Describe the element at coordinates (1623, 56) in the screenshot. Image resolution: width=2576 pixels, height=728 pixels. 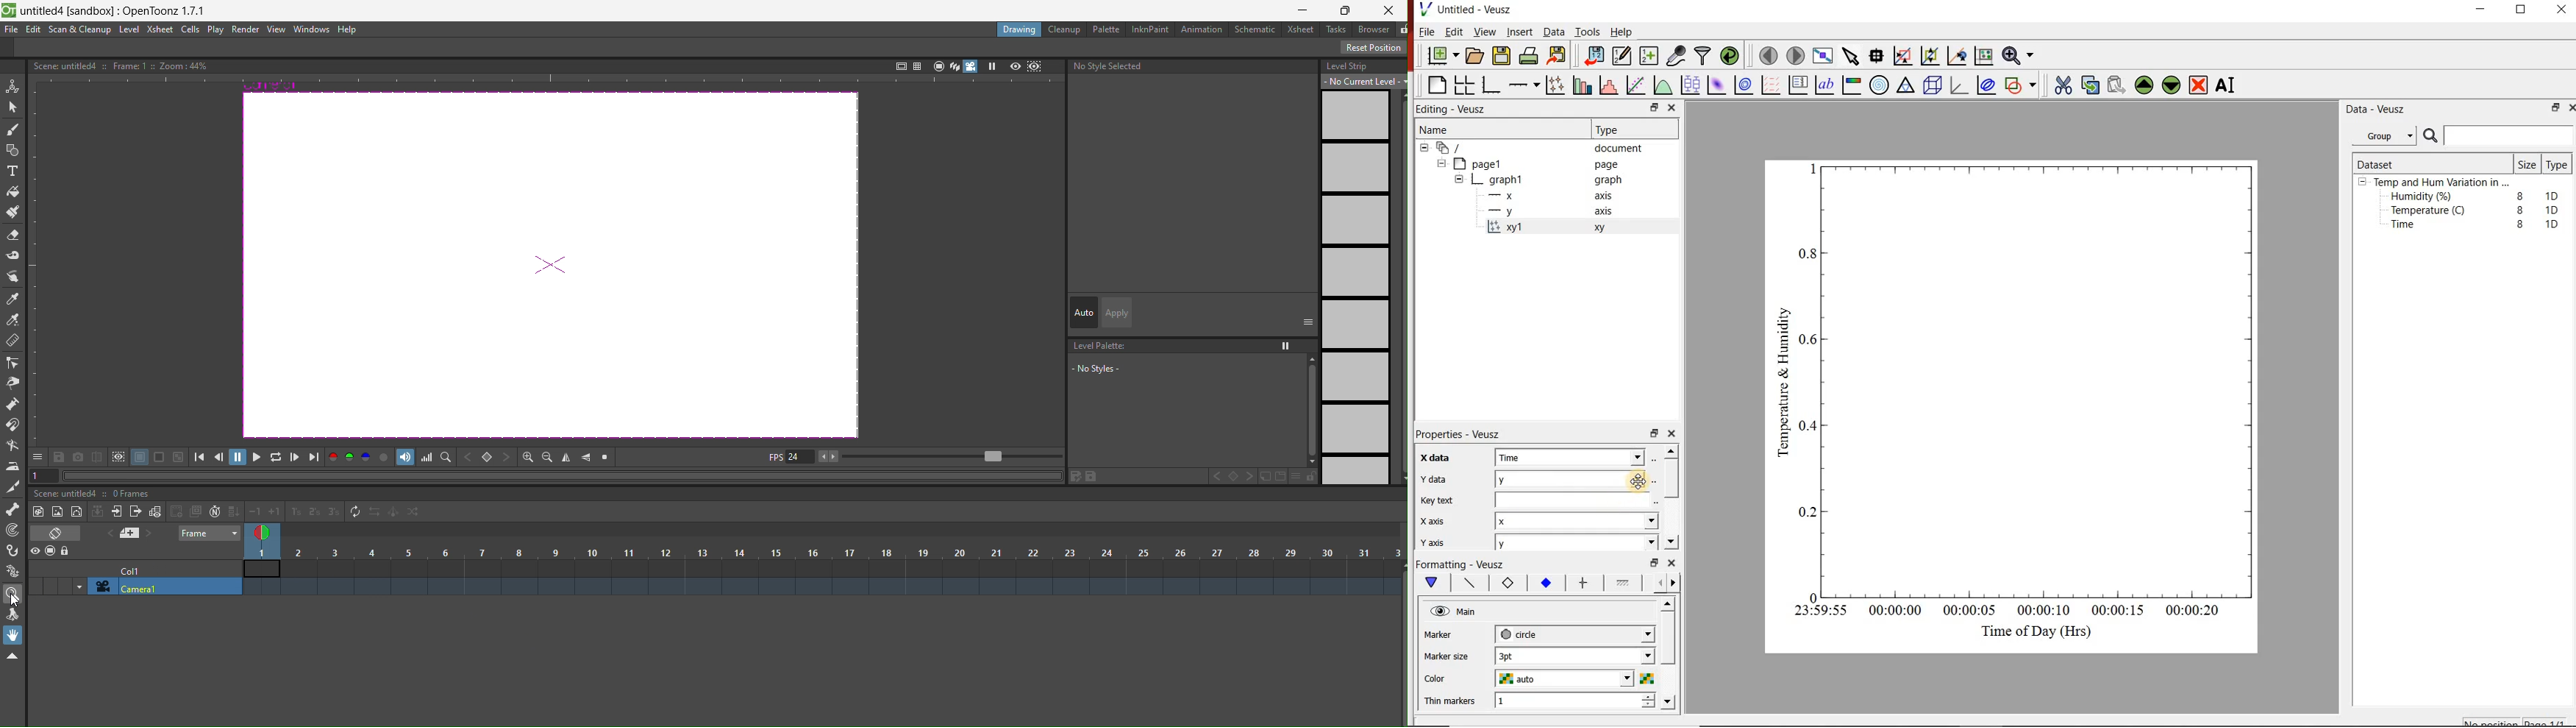
I see `Edit and enter new datasets` at that location.